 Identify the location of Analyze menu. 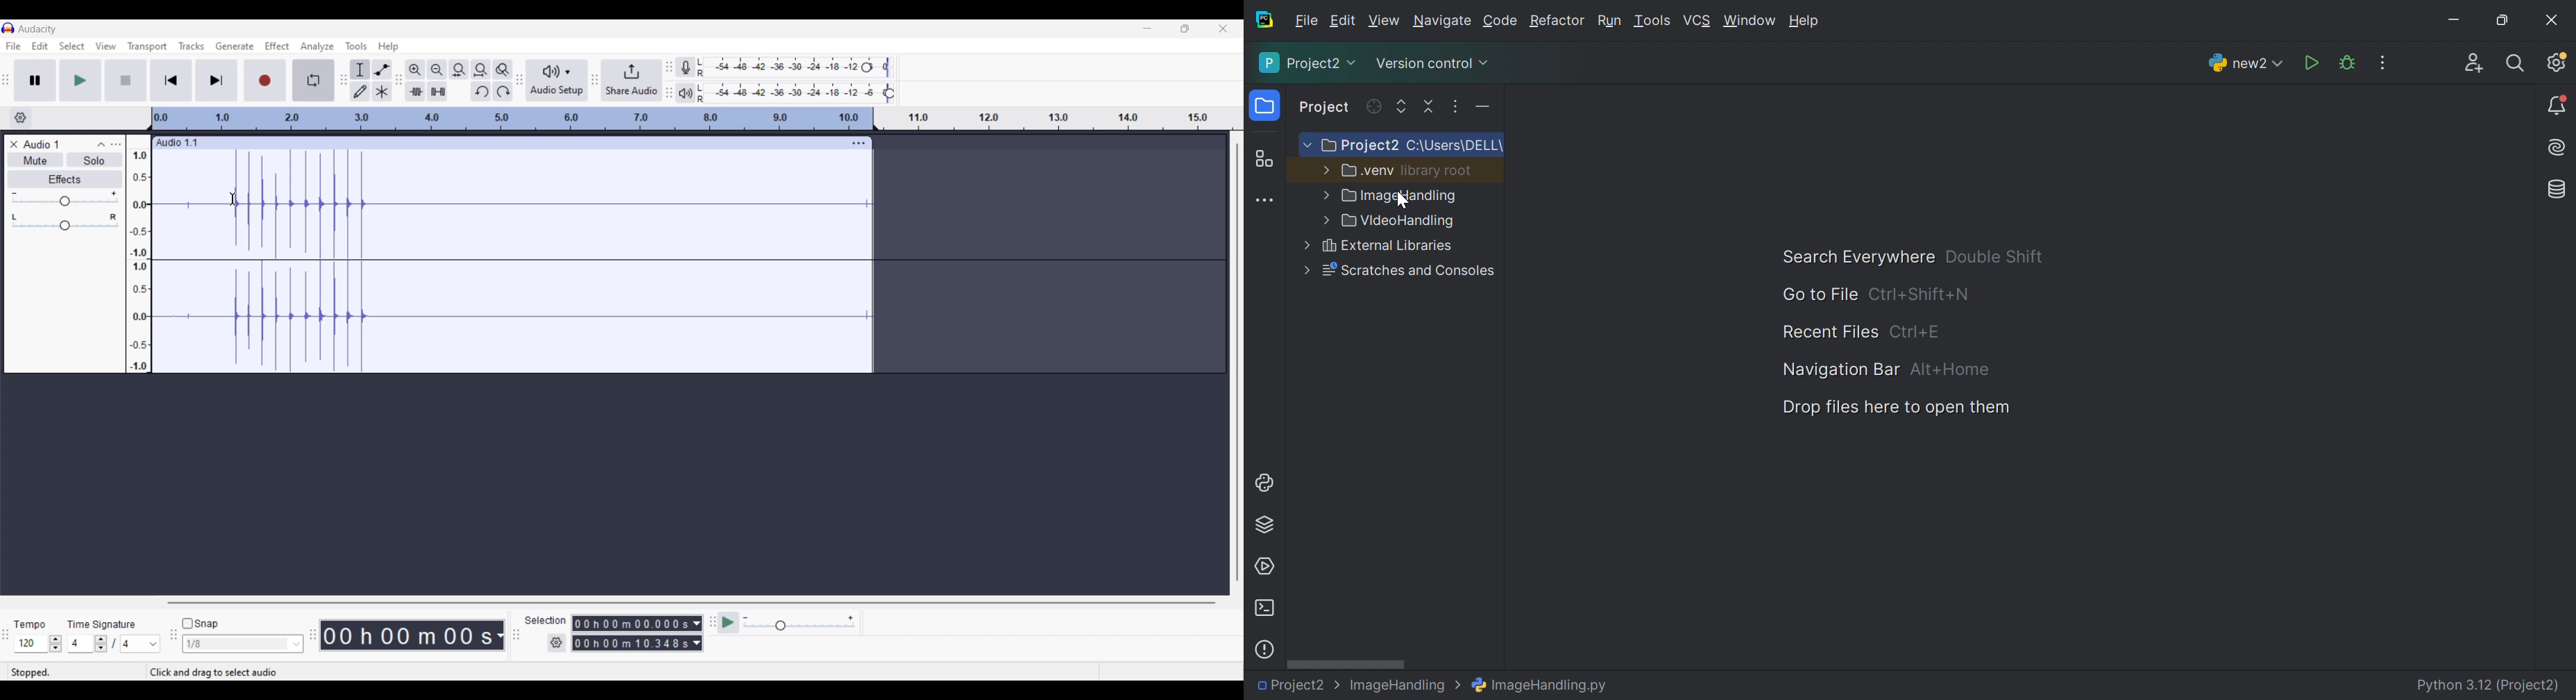
(317, 47).